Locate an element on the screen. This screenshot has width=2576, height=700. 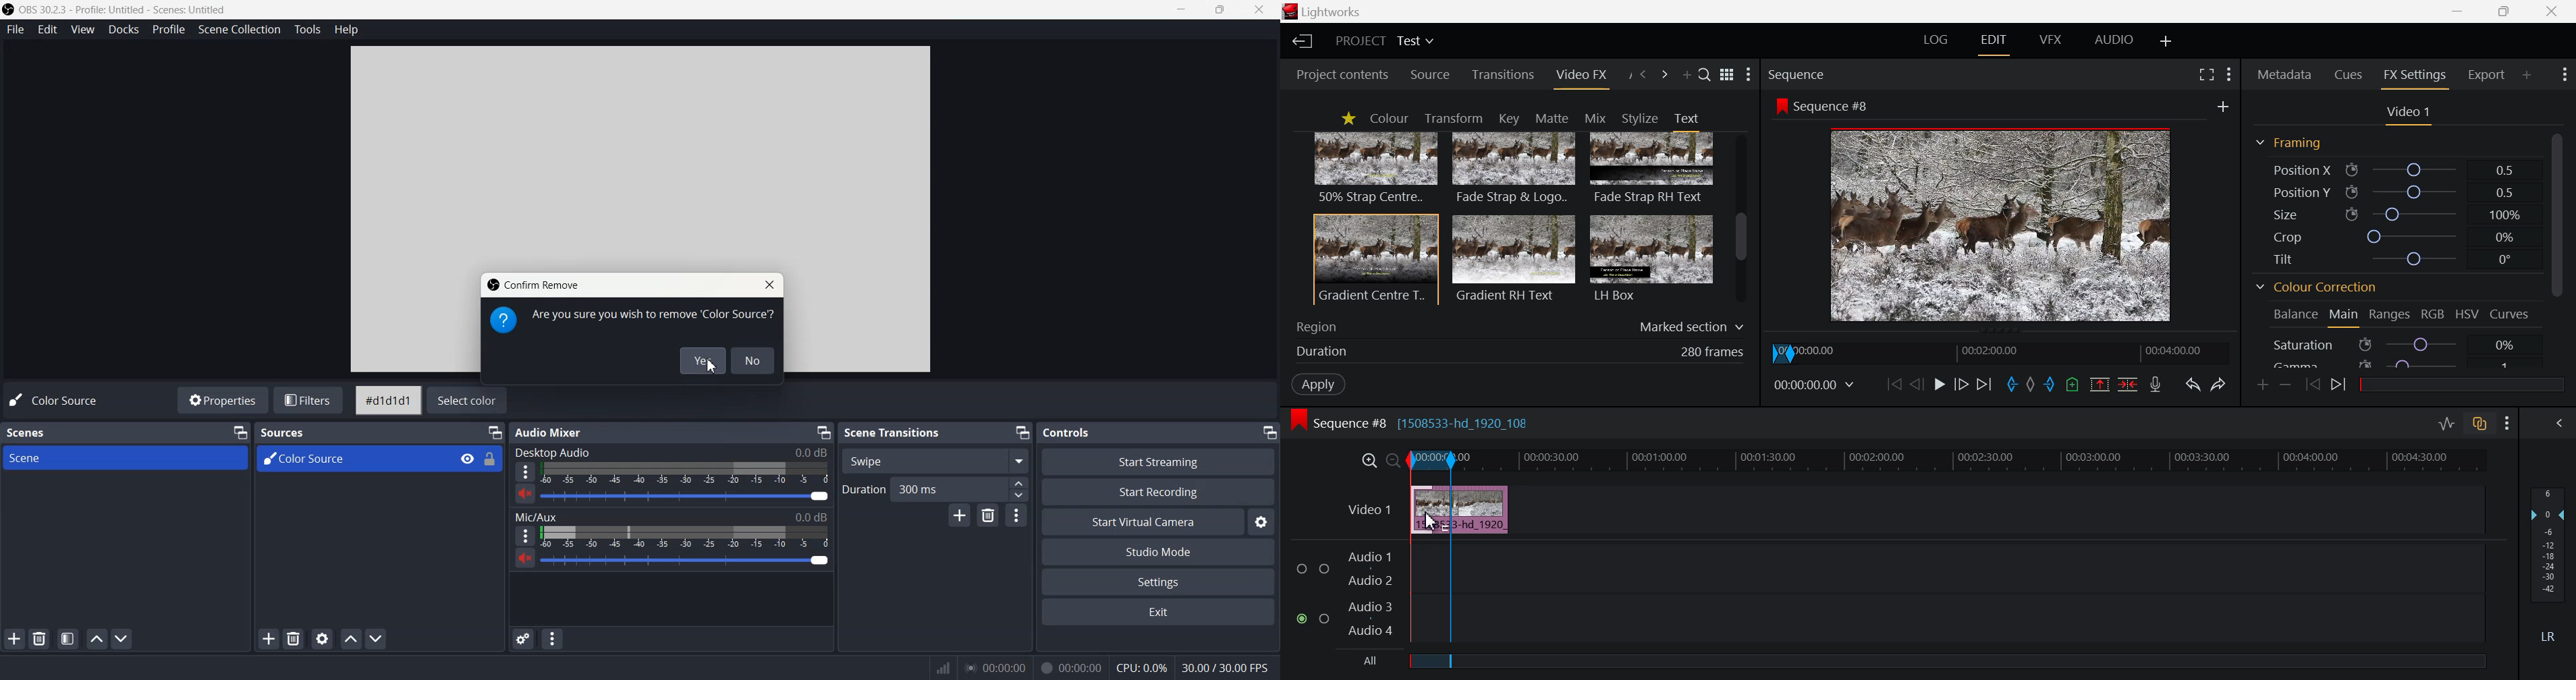
Settings is located at coordinates (2228, 73).